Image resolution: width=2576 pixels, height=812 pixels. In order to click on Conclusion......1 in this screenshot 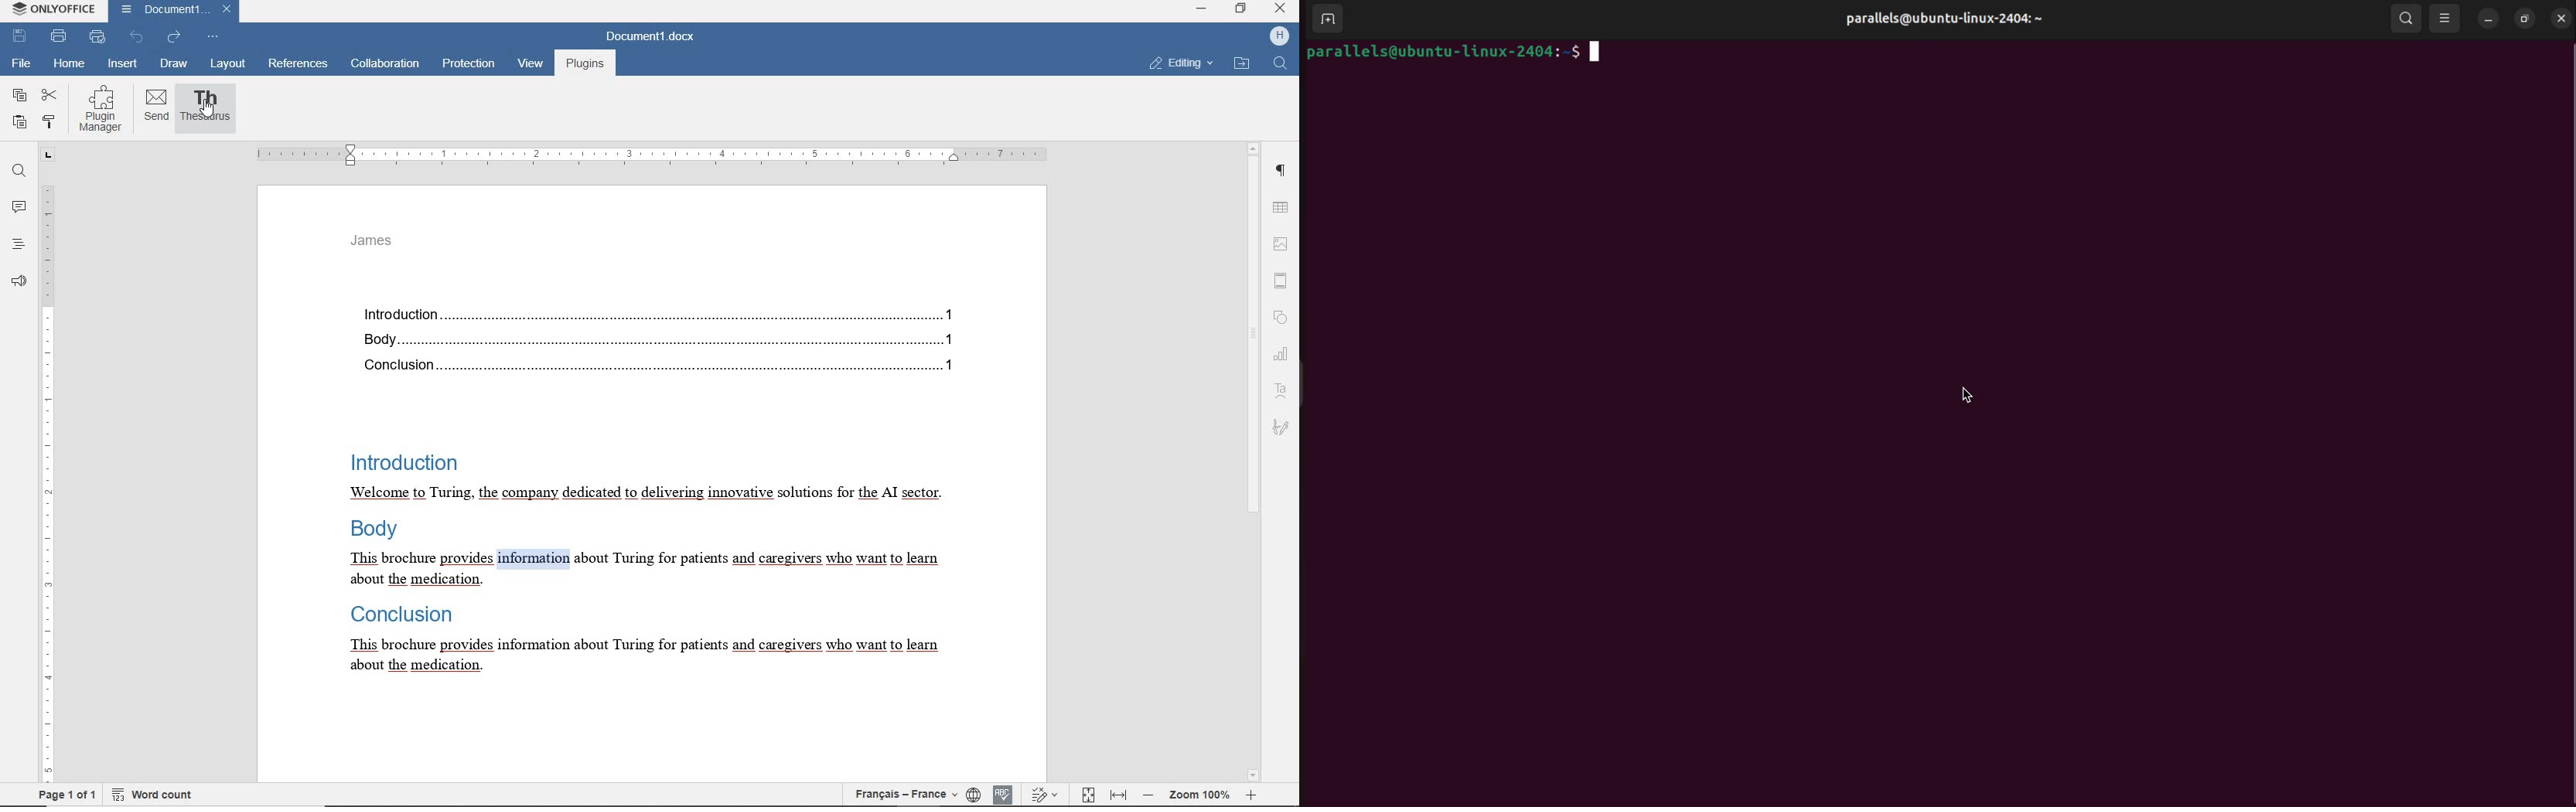, I will do `click(653, 366)`.